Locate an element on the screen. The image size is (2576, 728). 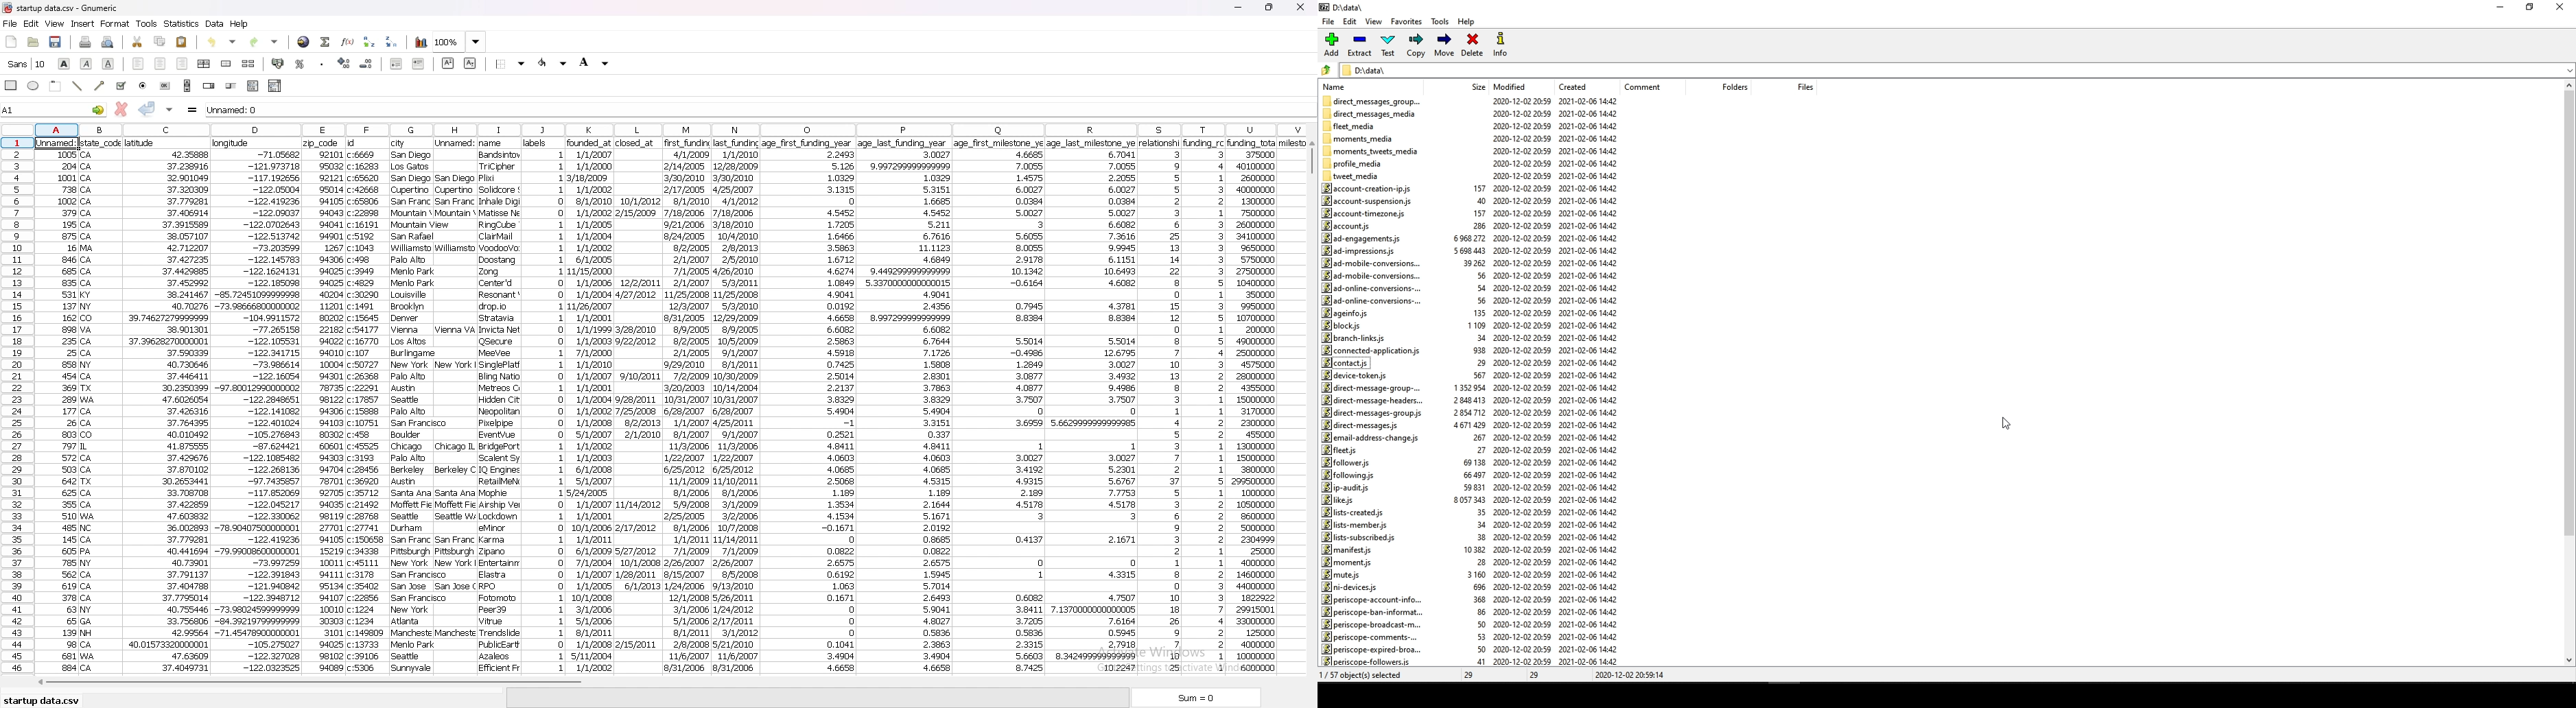
fleet_media is located at coordinates (1351, 125).